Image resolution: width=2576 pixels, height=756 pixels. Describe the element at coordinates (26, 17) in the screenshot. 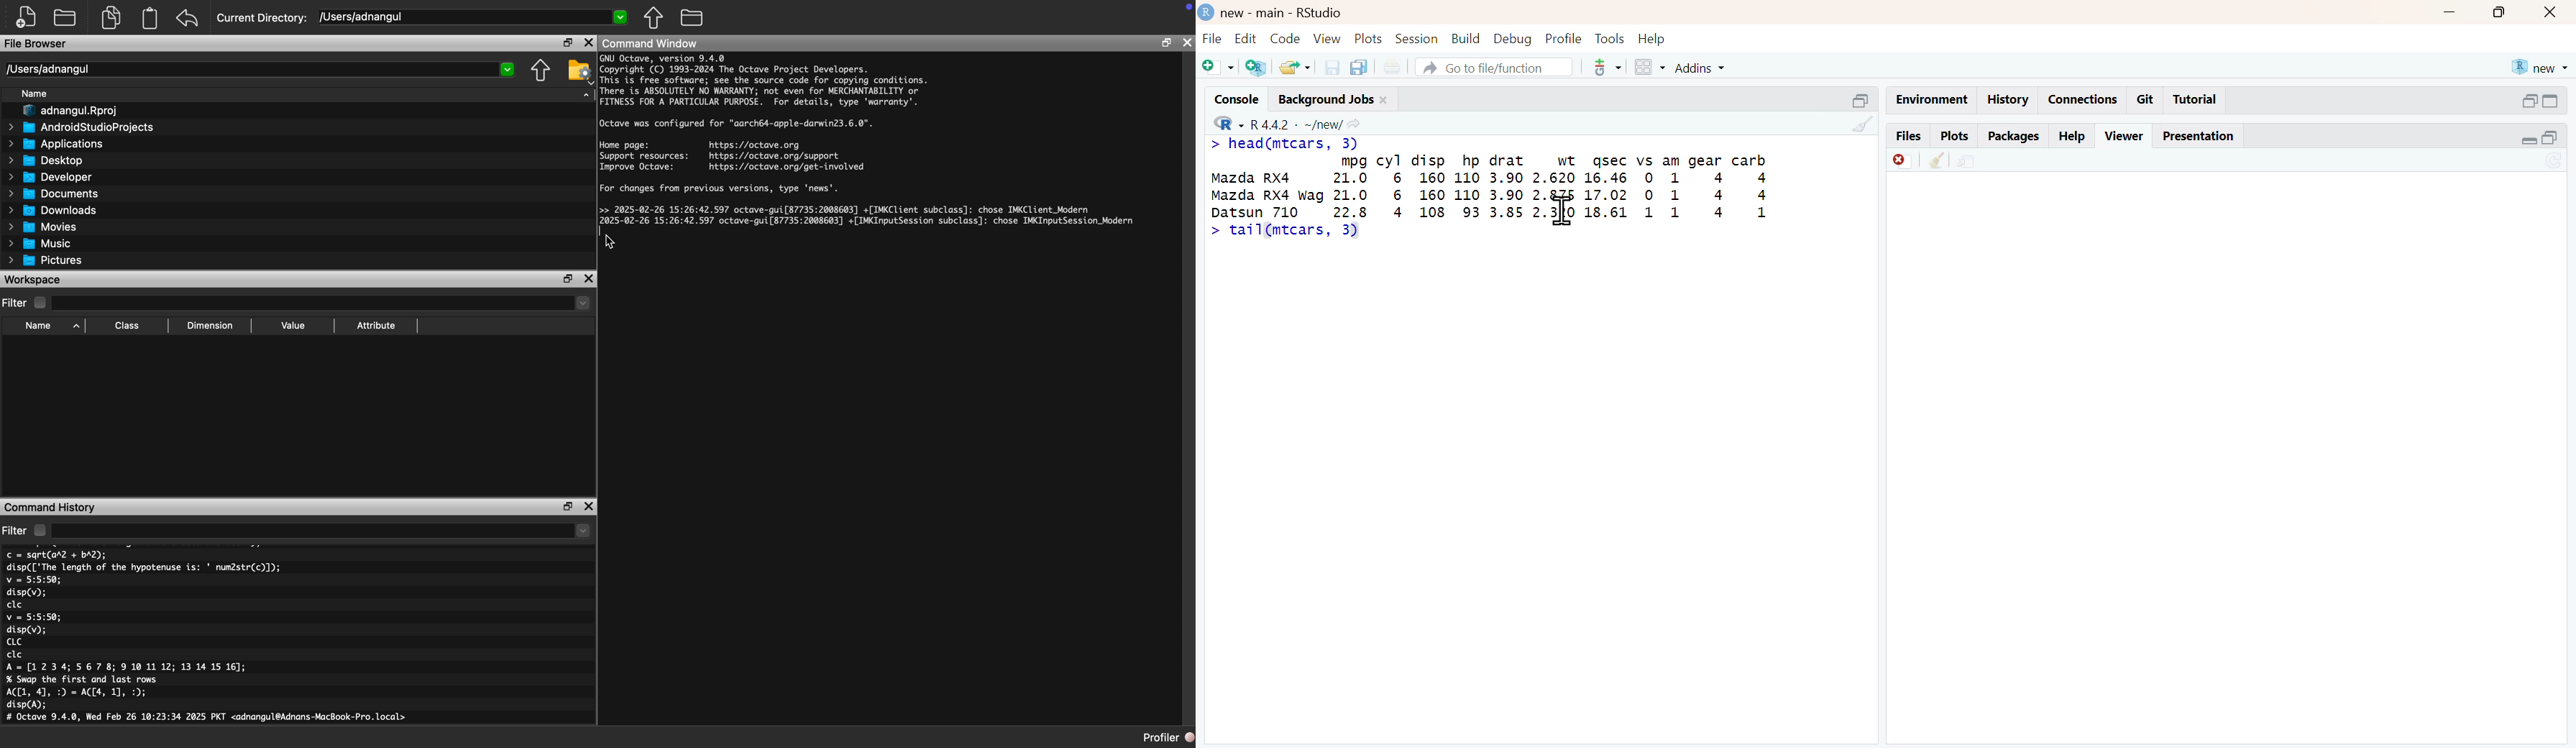

I see `Add file` at that location.